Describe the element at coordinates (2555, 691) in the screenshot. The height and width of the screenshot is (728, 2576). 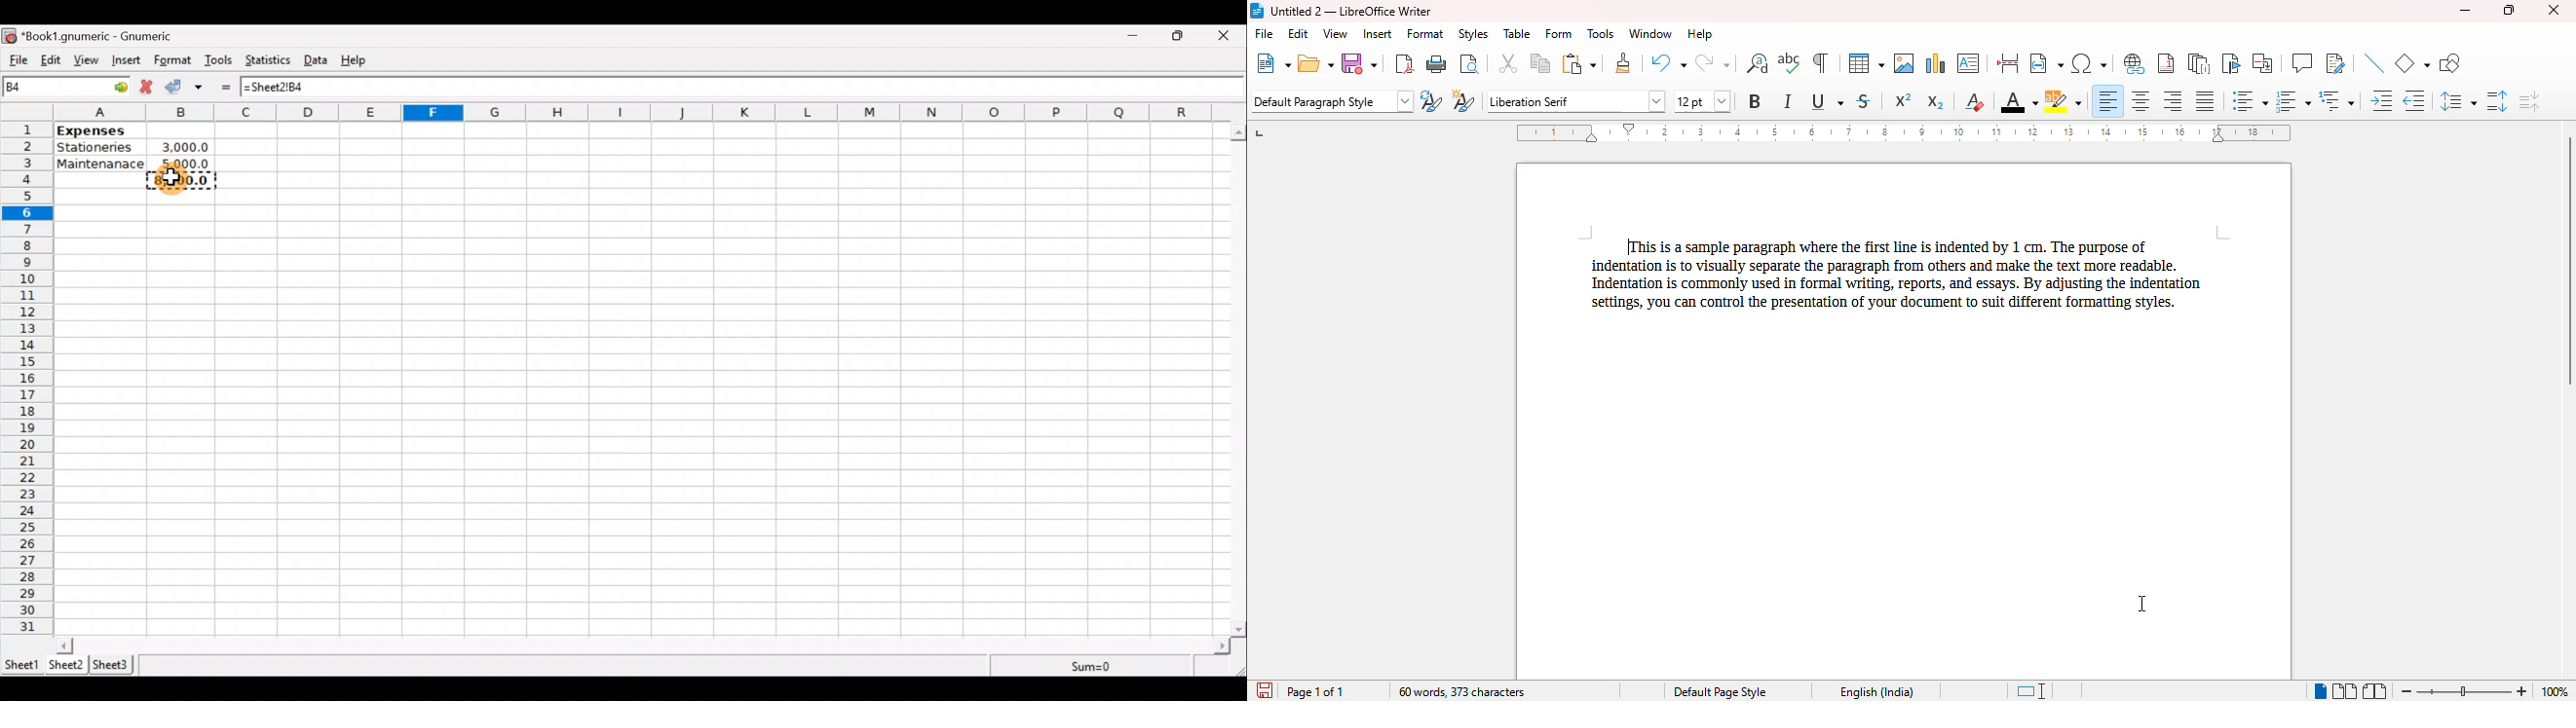
I see `zoom factor` at that location.